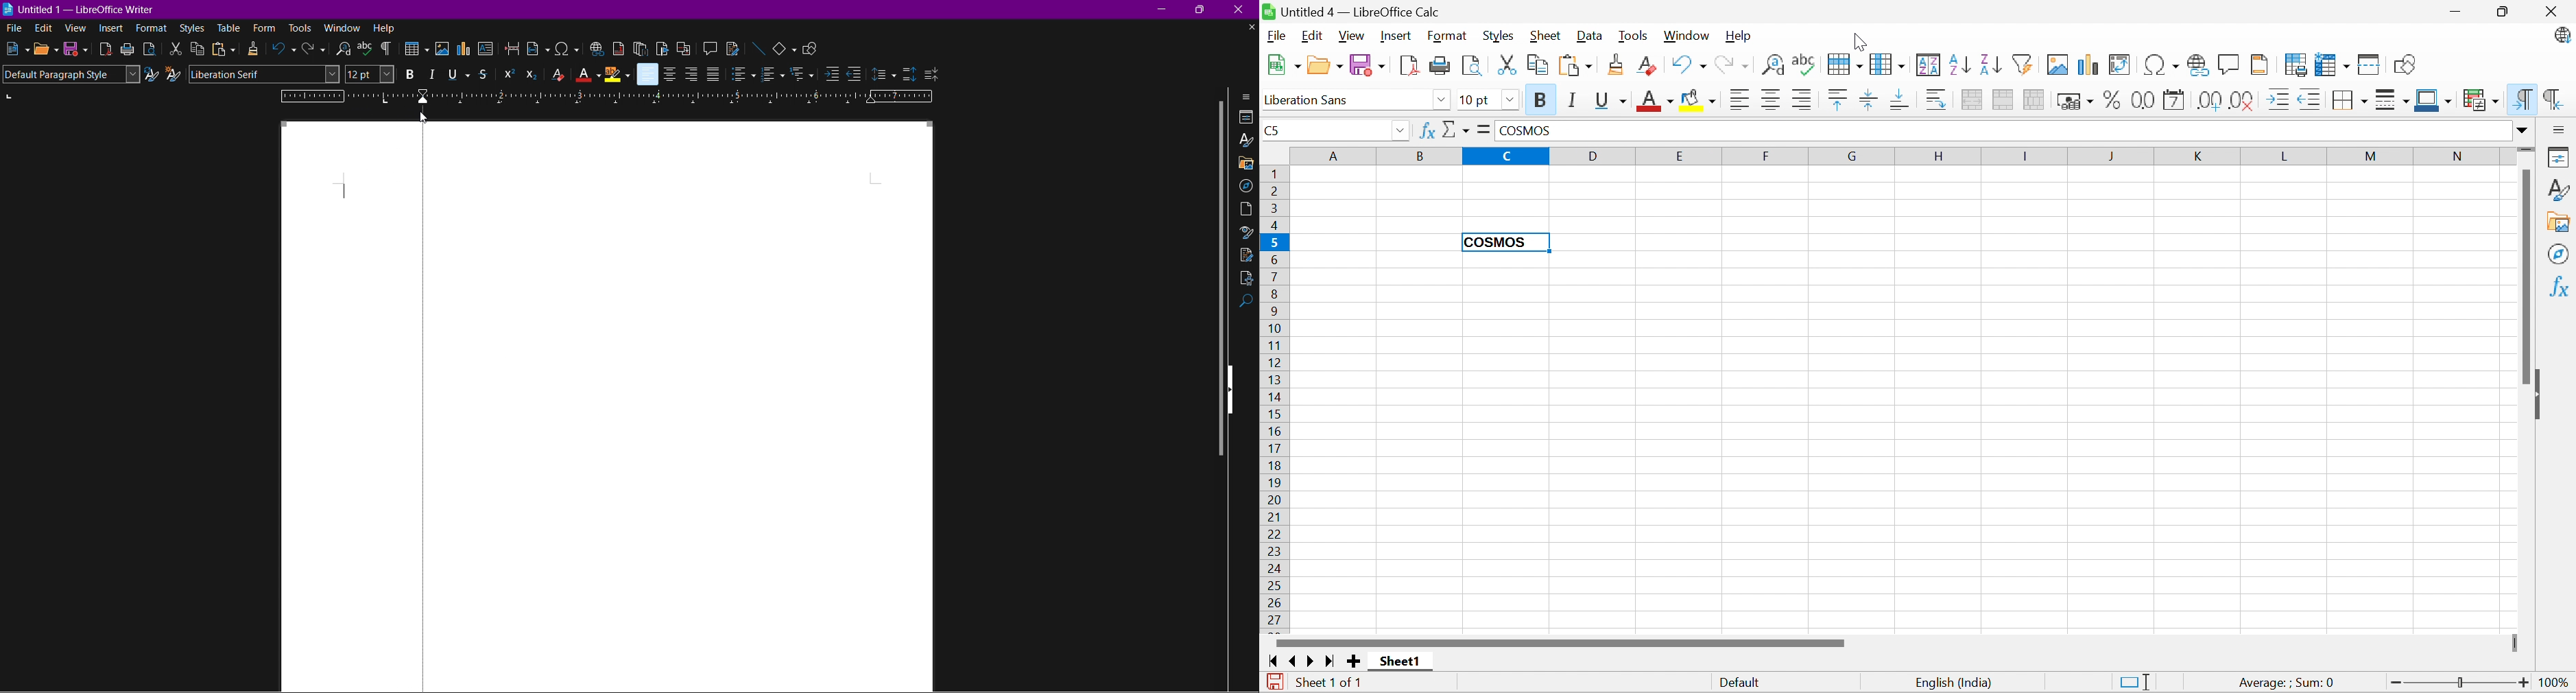 This screenshot has width=2576, height=700. I want to click on Basic Shapes, so click(786, 47).